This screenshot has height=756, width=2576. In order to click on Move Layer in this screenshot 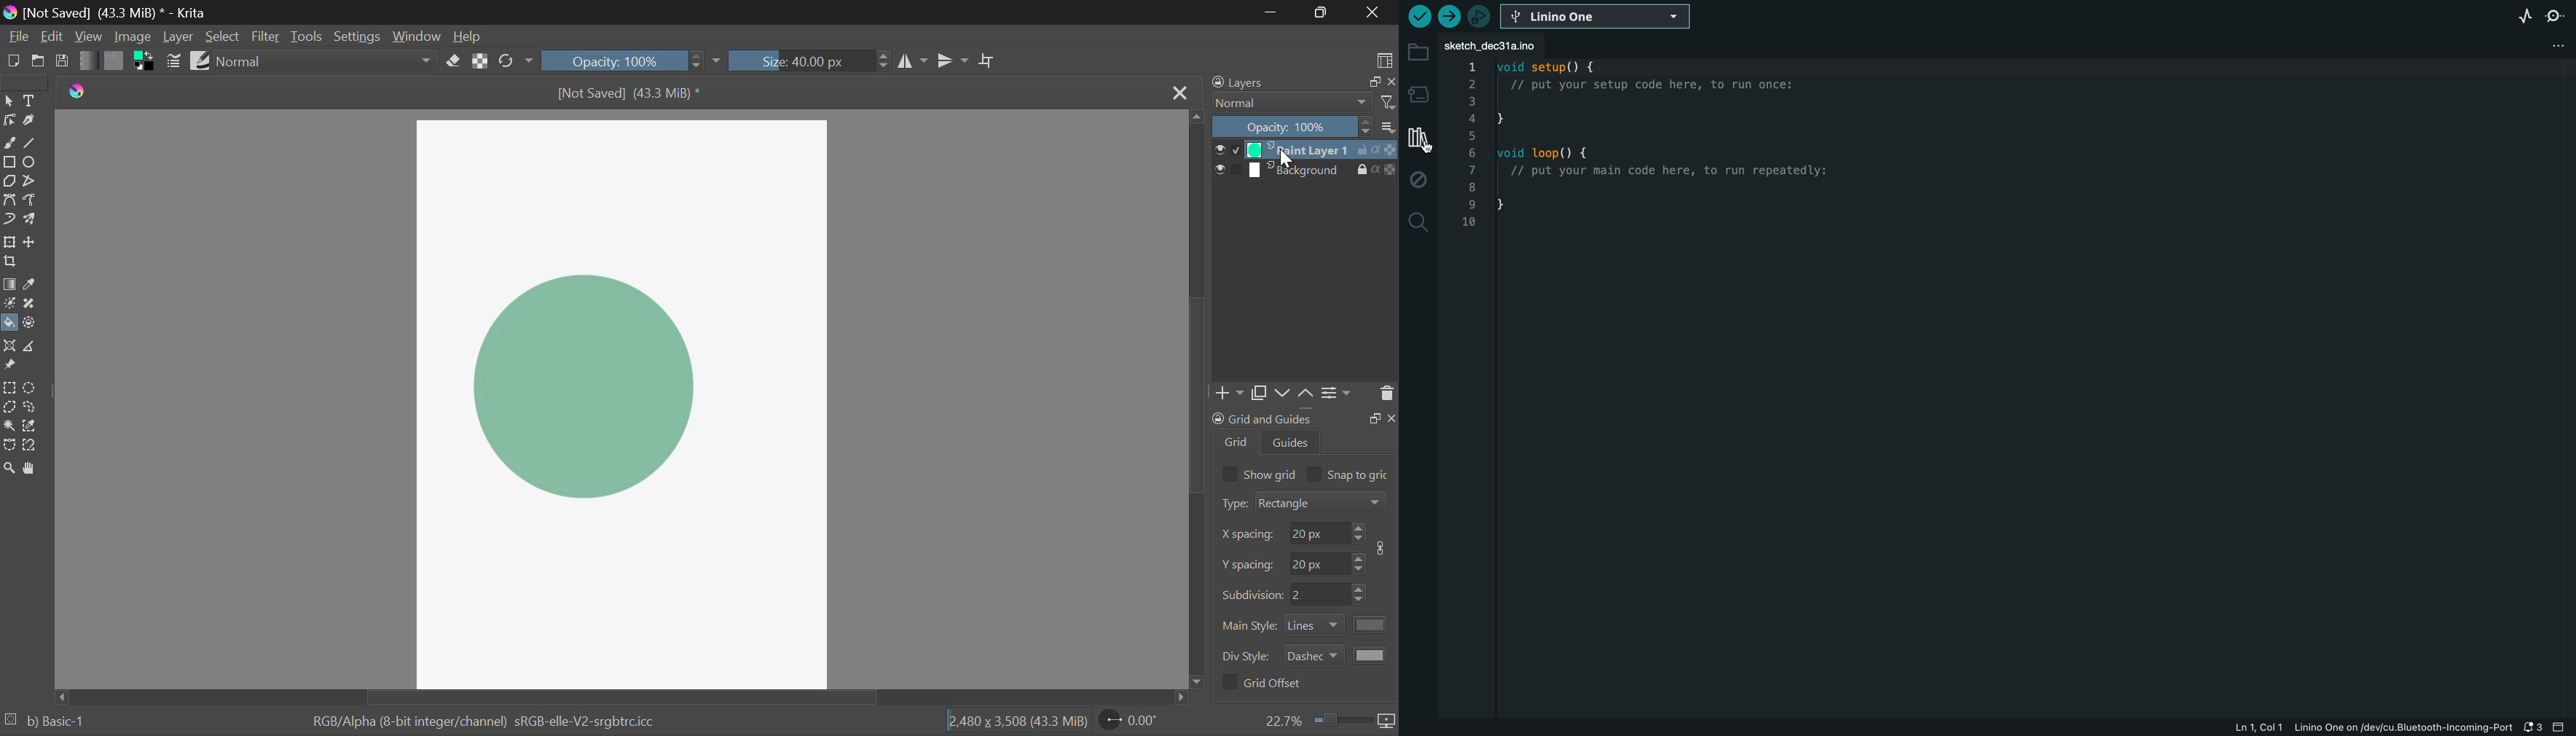, I will do `click(31, 243)`.